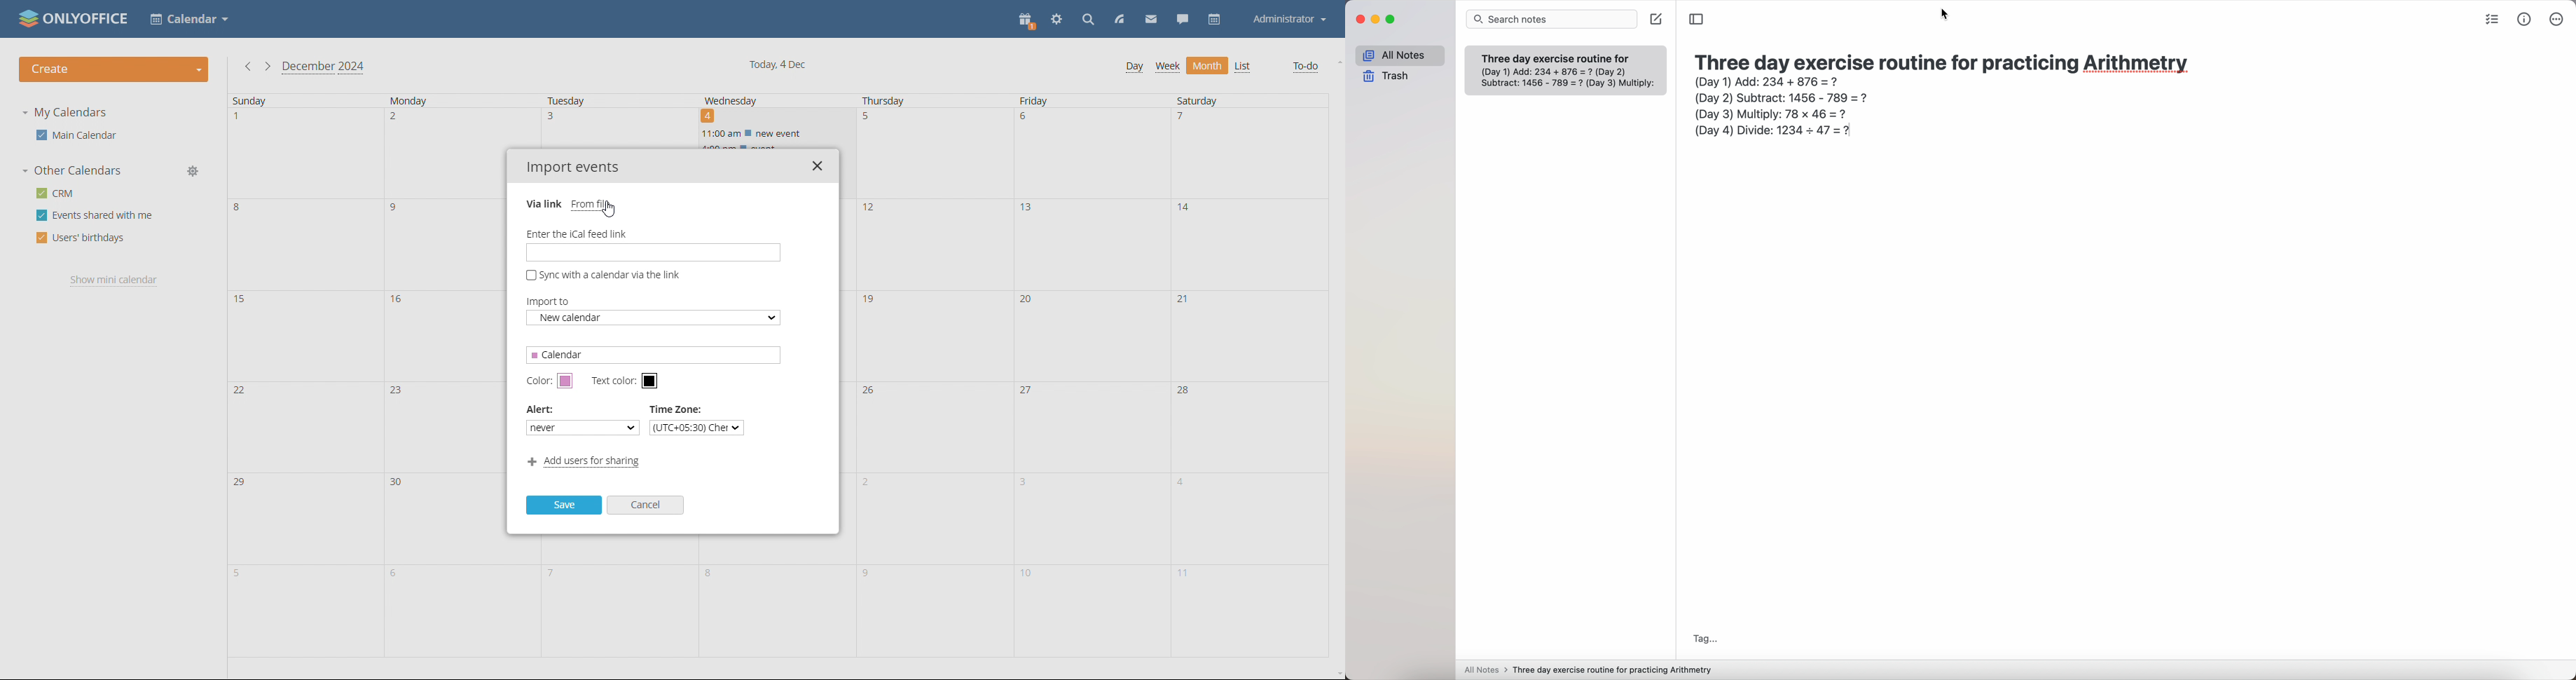 The width and height of the screenshot is (2576, 700). Describe the element at coordinates (573, 168) in the screenshot. I see `import events` at that location.